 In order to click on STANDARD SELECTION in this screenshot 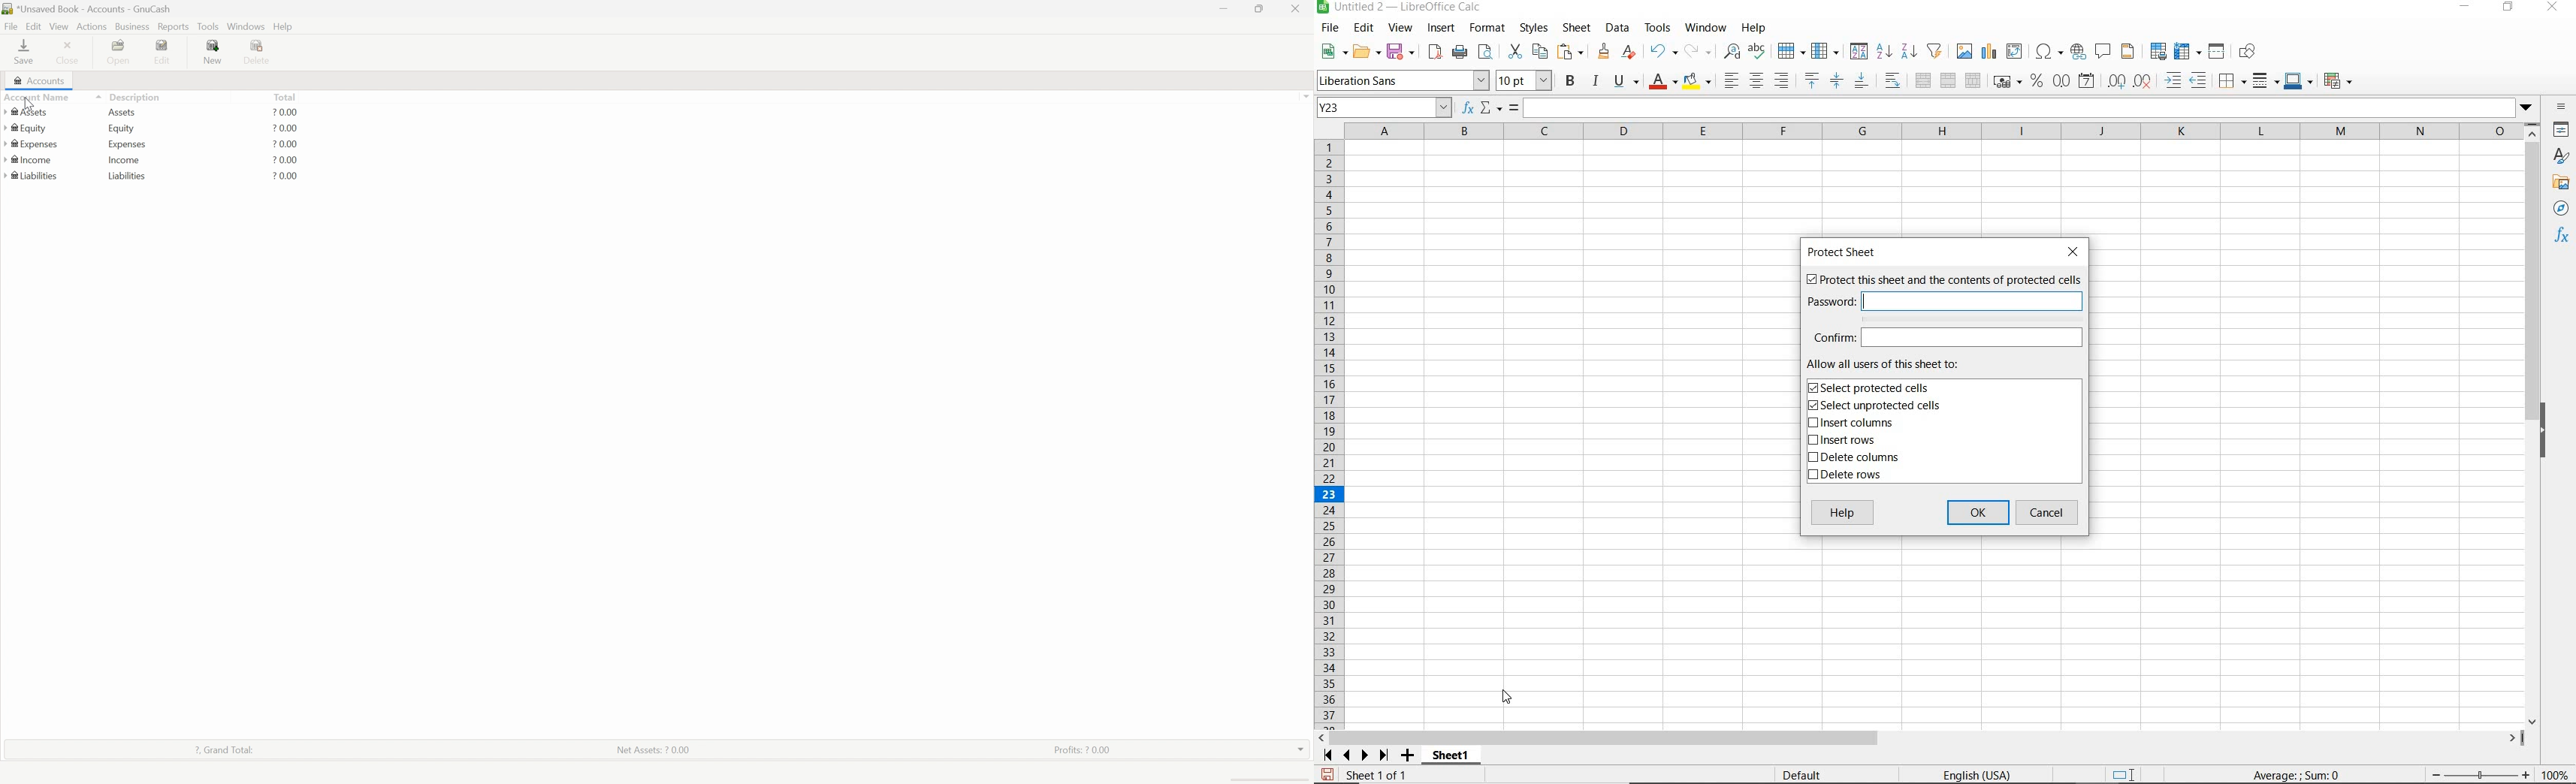, I will do `click(2125, 775)`.